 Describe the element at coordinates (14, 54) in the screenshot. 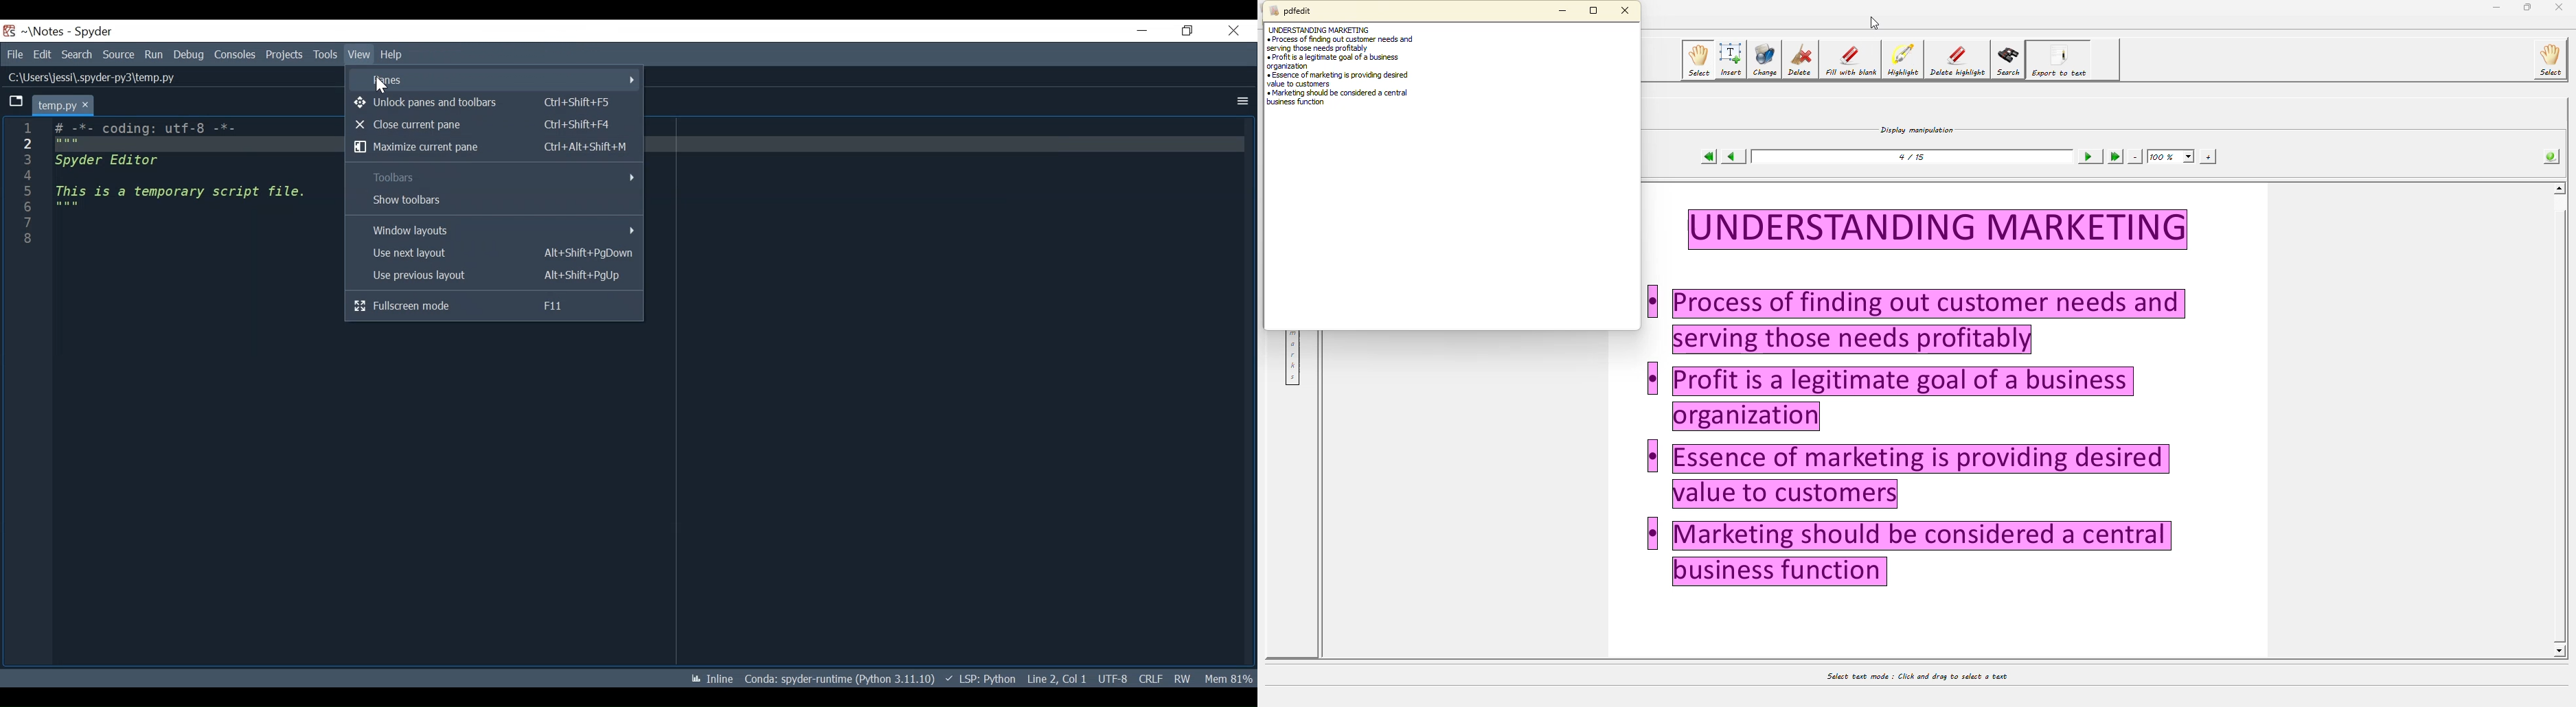

I see `File` at that location.